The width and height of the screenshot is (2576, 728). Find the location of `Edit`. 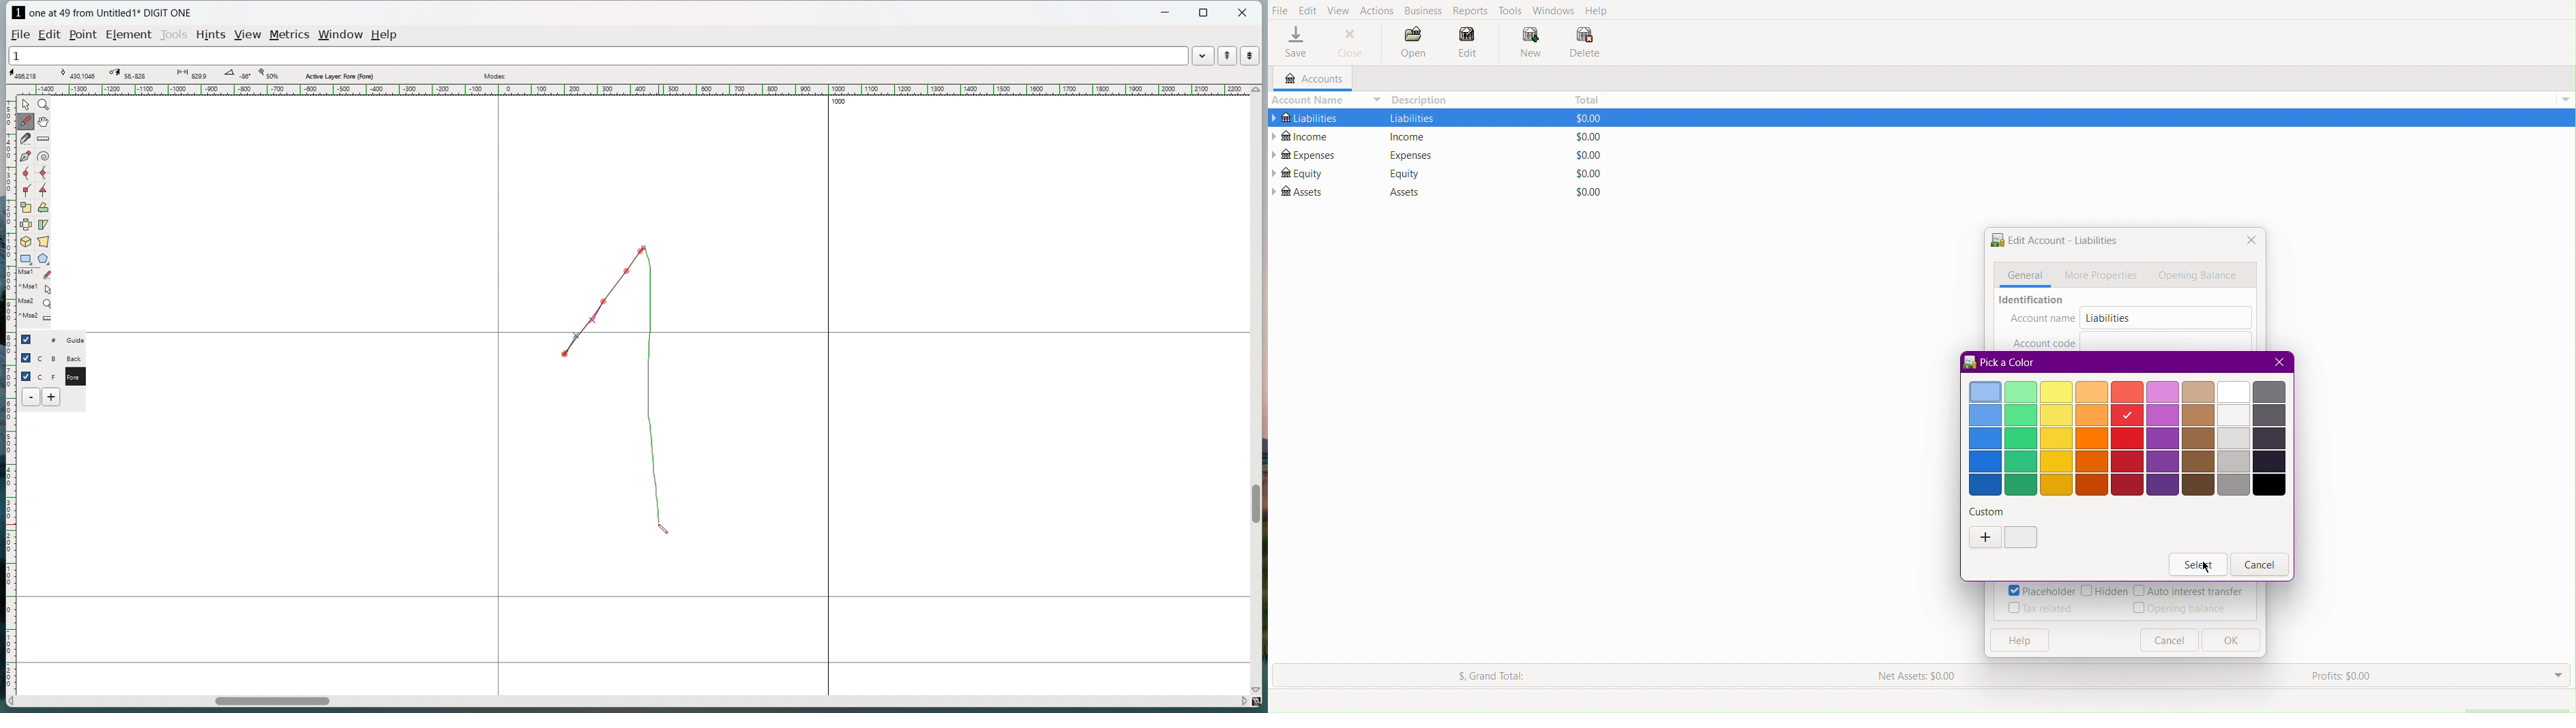

Edit is located at coordinates (1307, 9).